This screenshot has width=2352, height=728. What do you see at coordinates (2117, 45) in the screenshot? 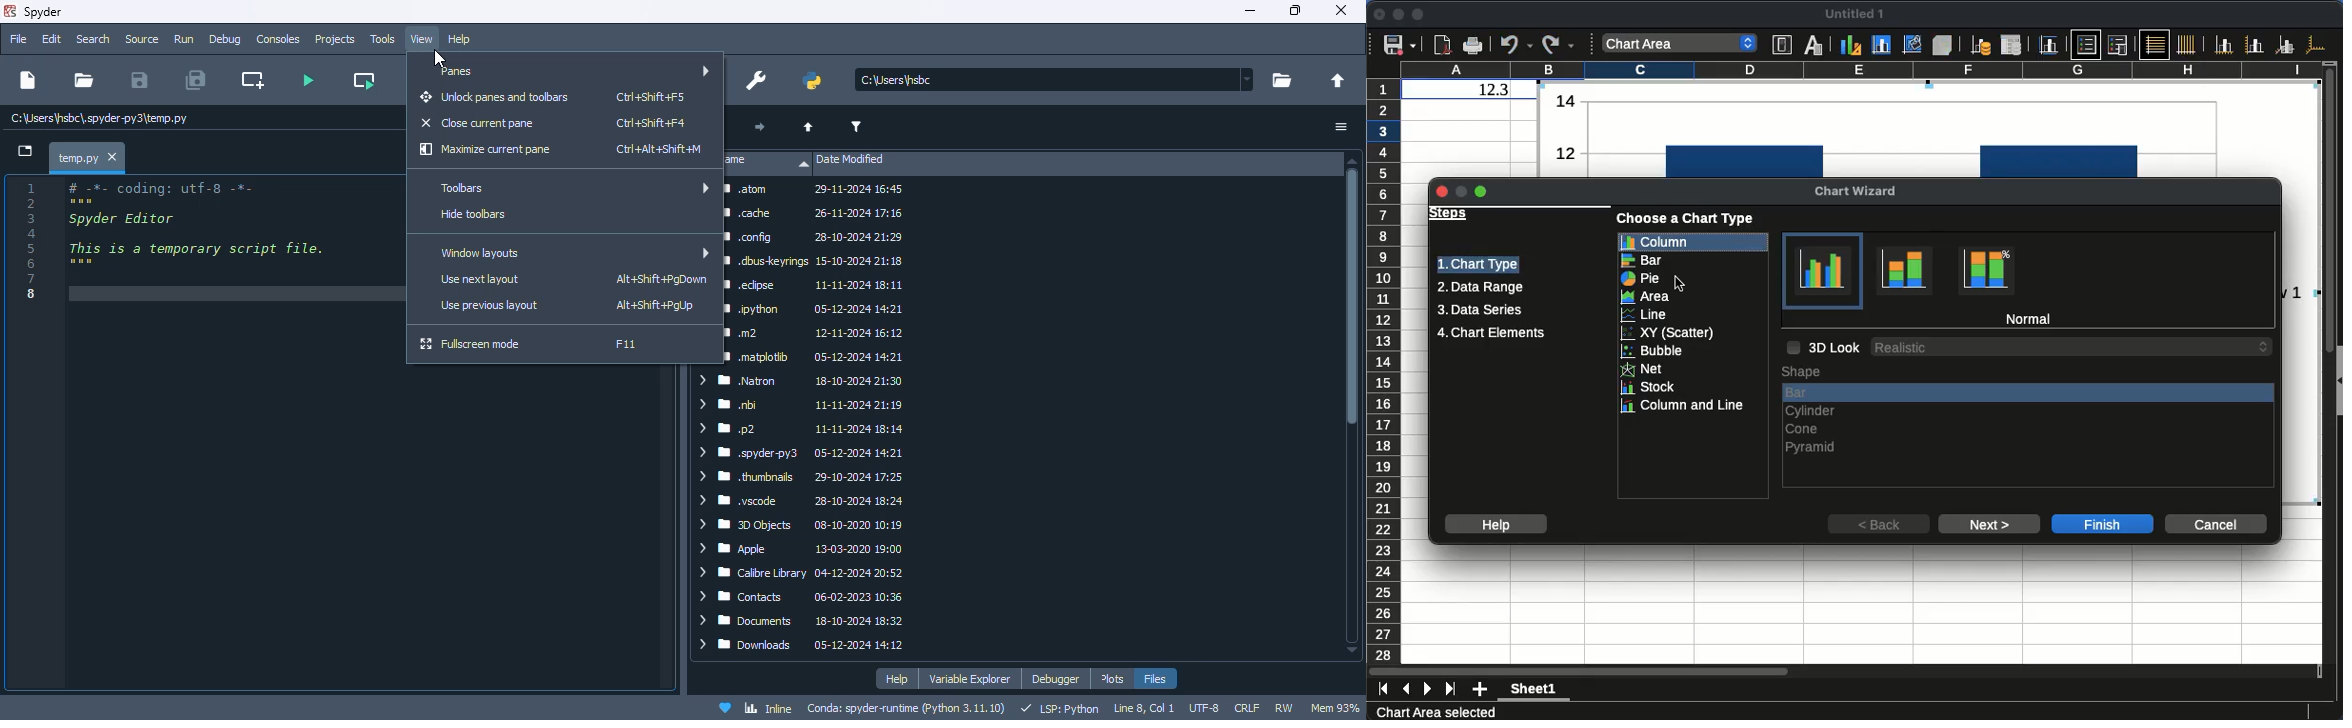
I see `Legend` at bounding box center [2117, 45].